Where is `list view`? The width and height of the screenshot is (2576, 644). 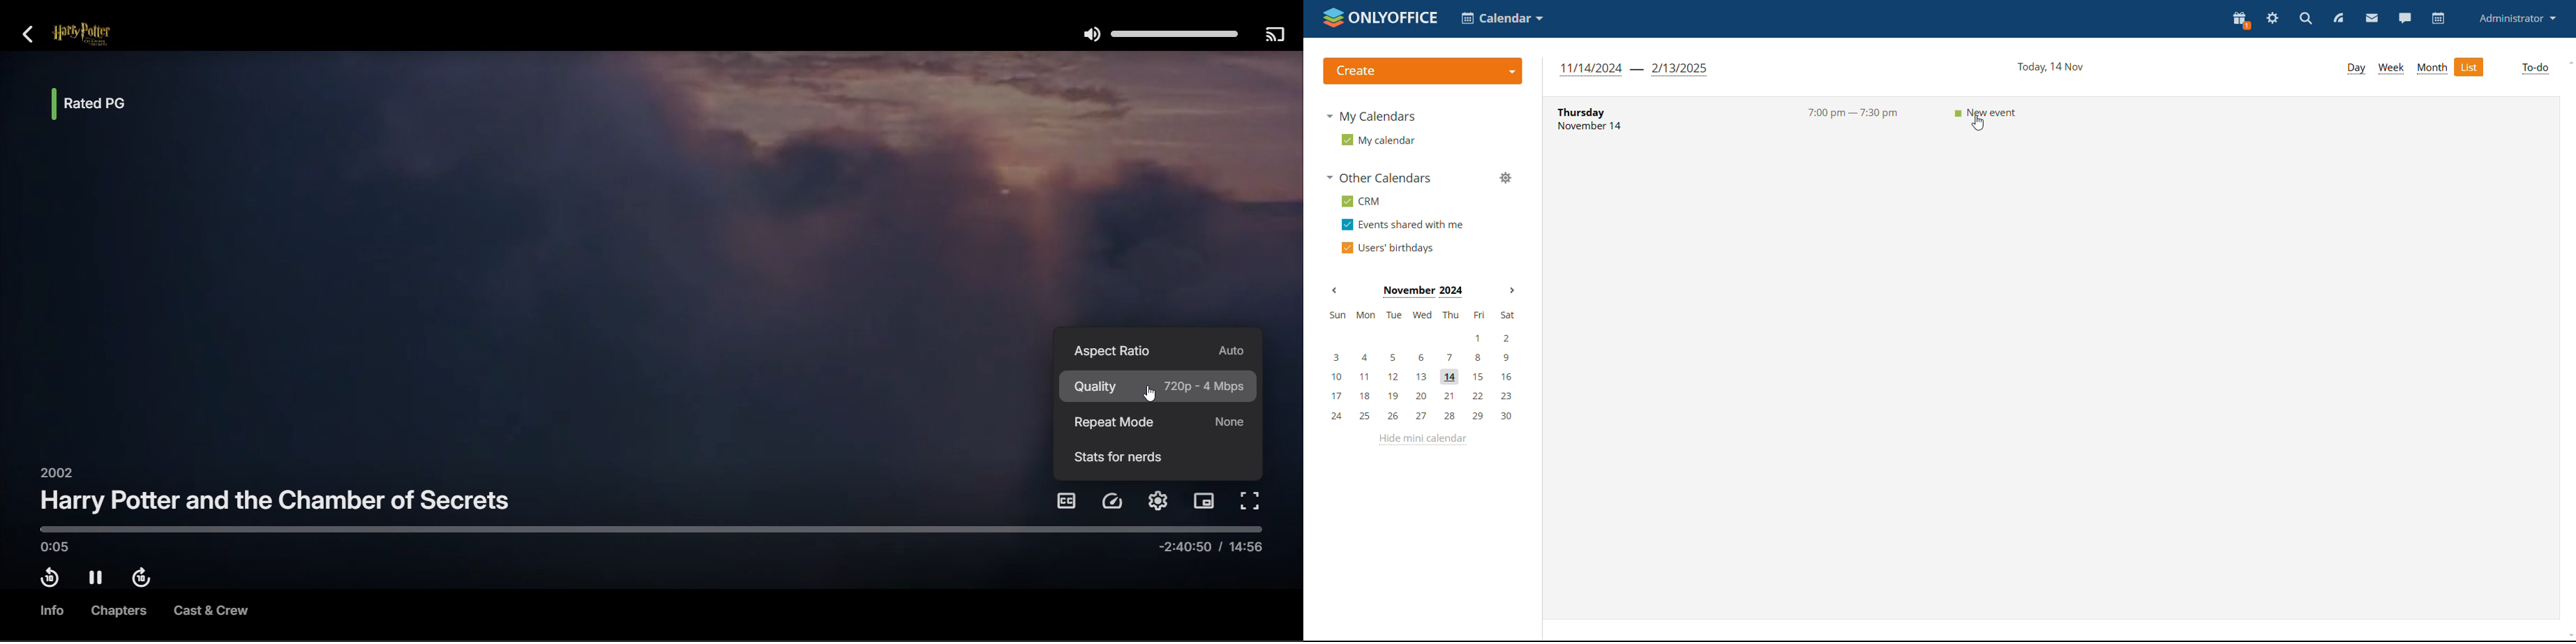
list view is located at coordinates (2470, 67).